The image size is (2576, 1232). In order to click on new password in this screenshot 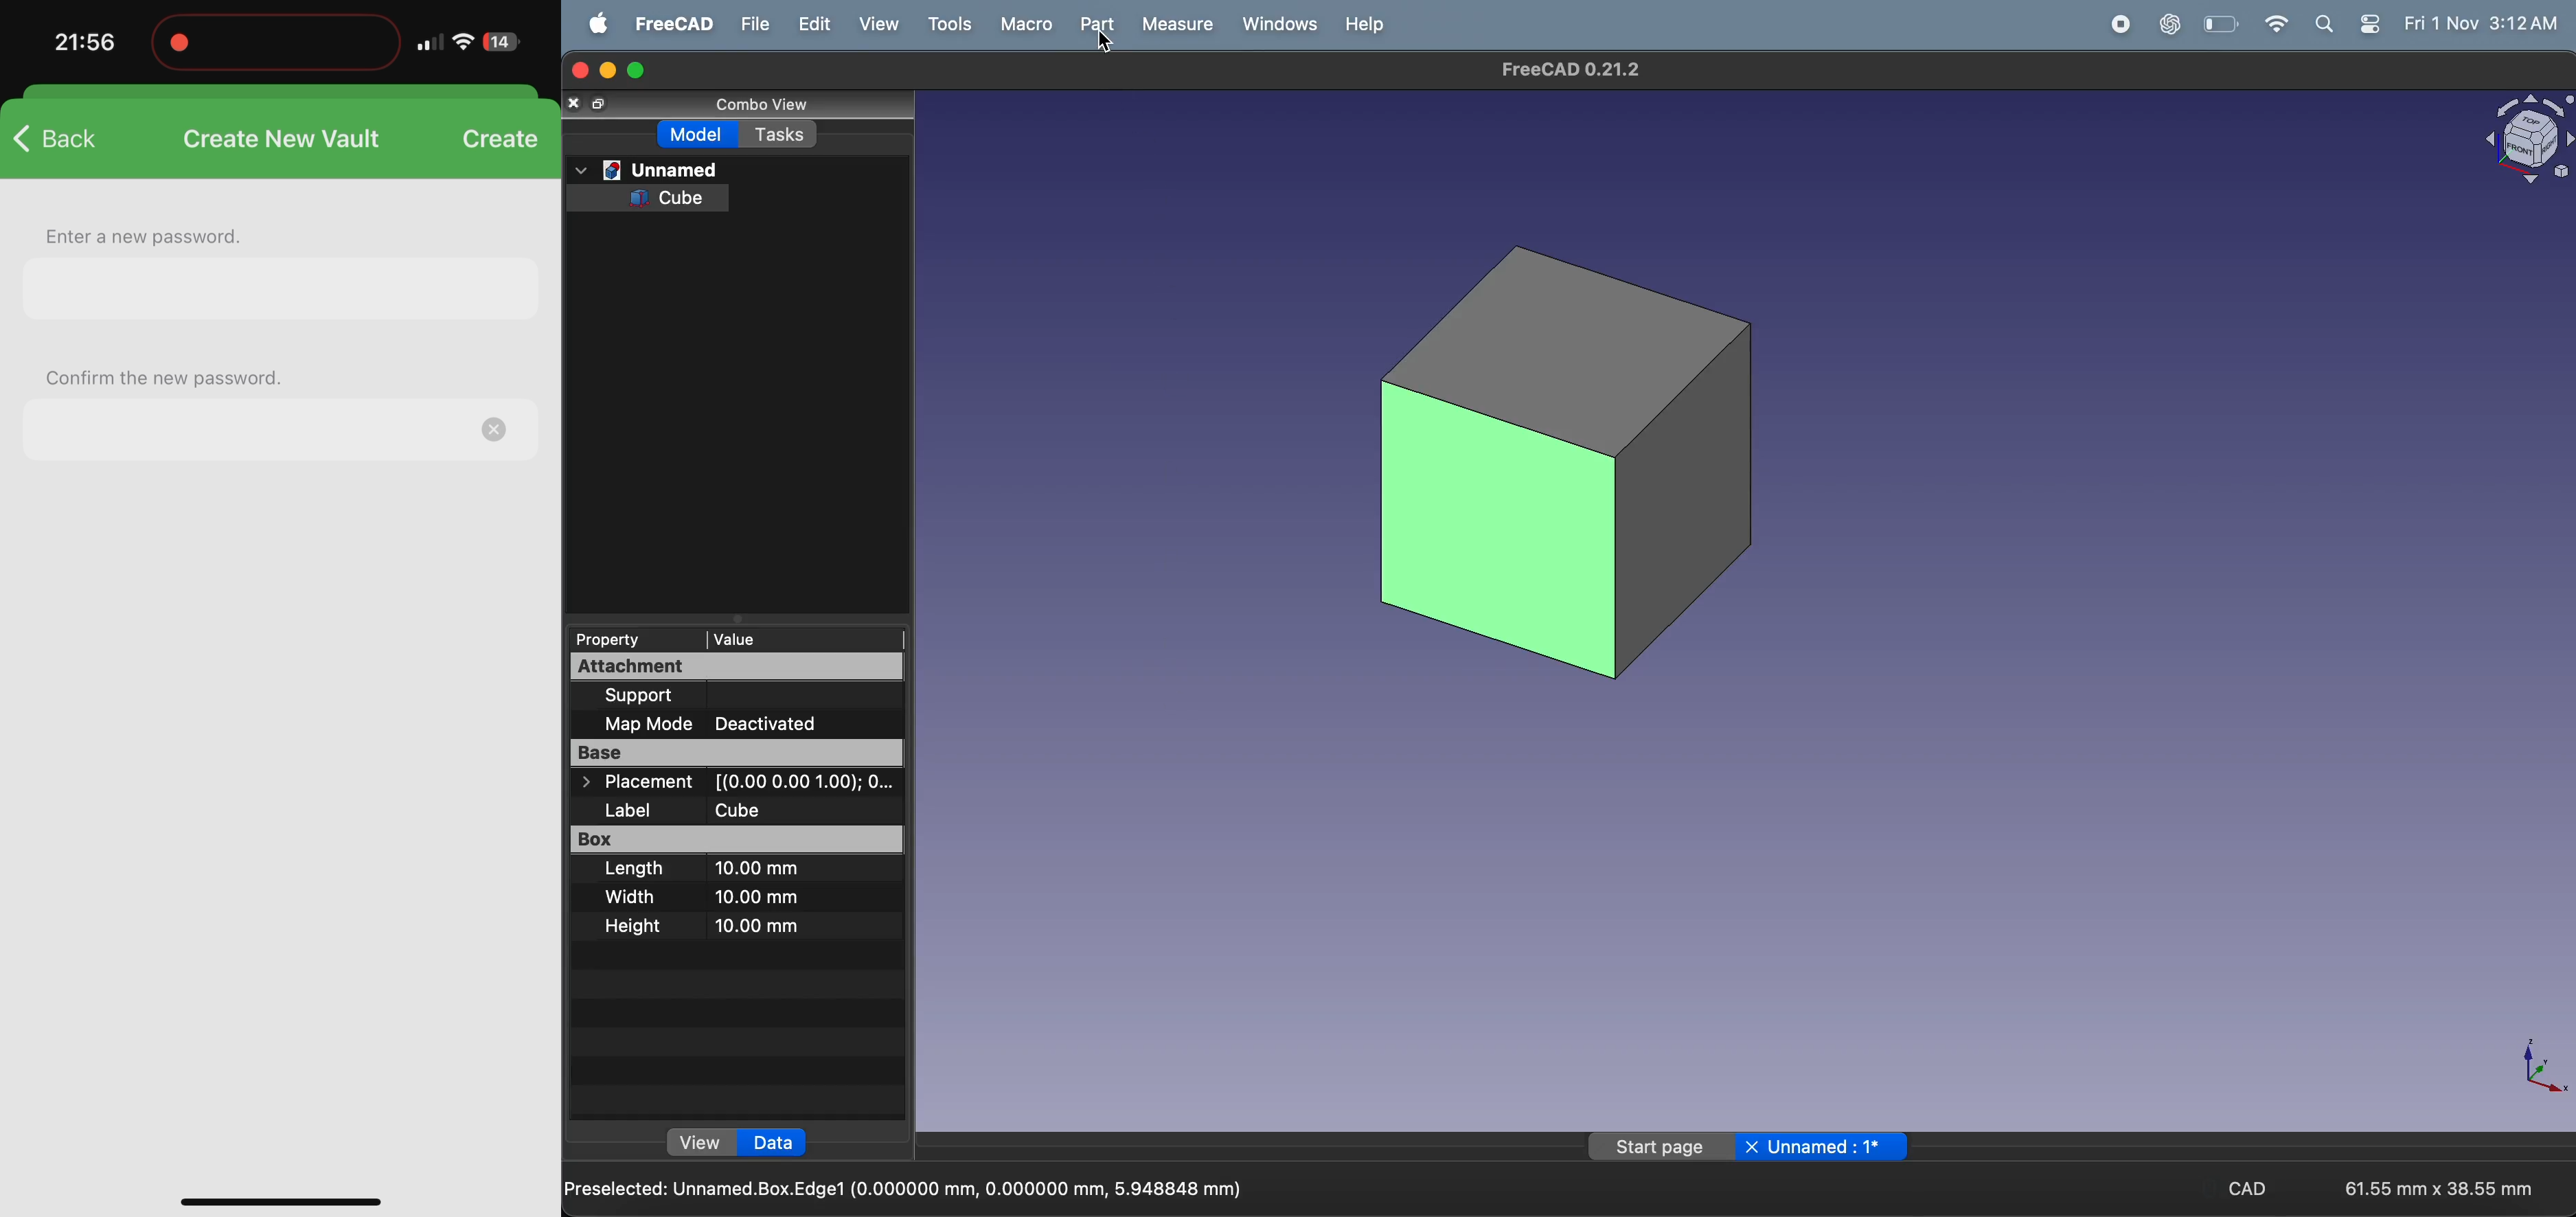, I will do `click(251, 437)`.